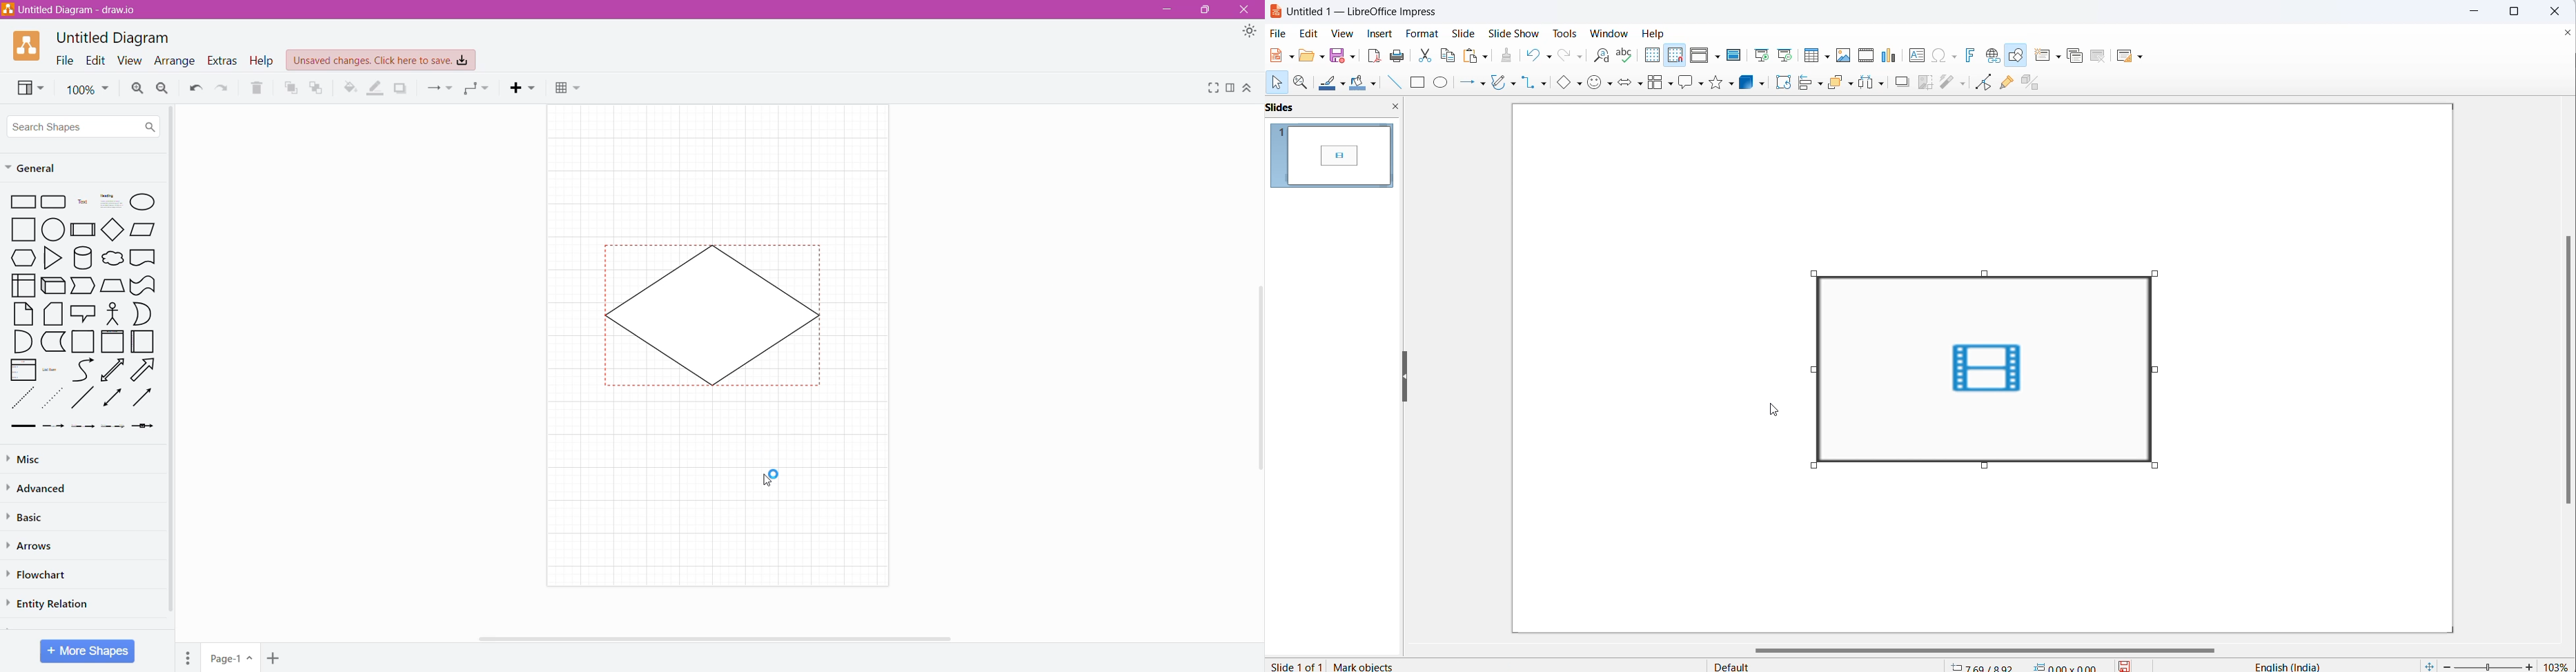  I want to click on Fullscreen, so click(1213, 89).